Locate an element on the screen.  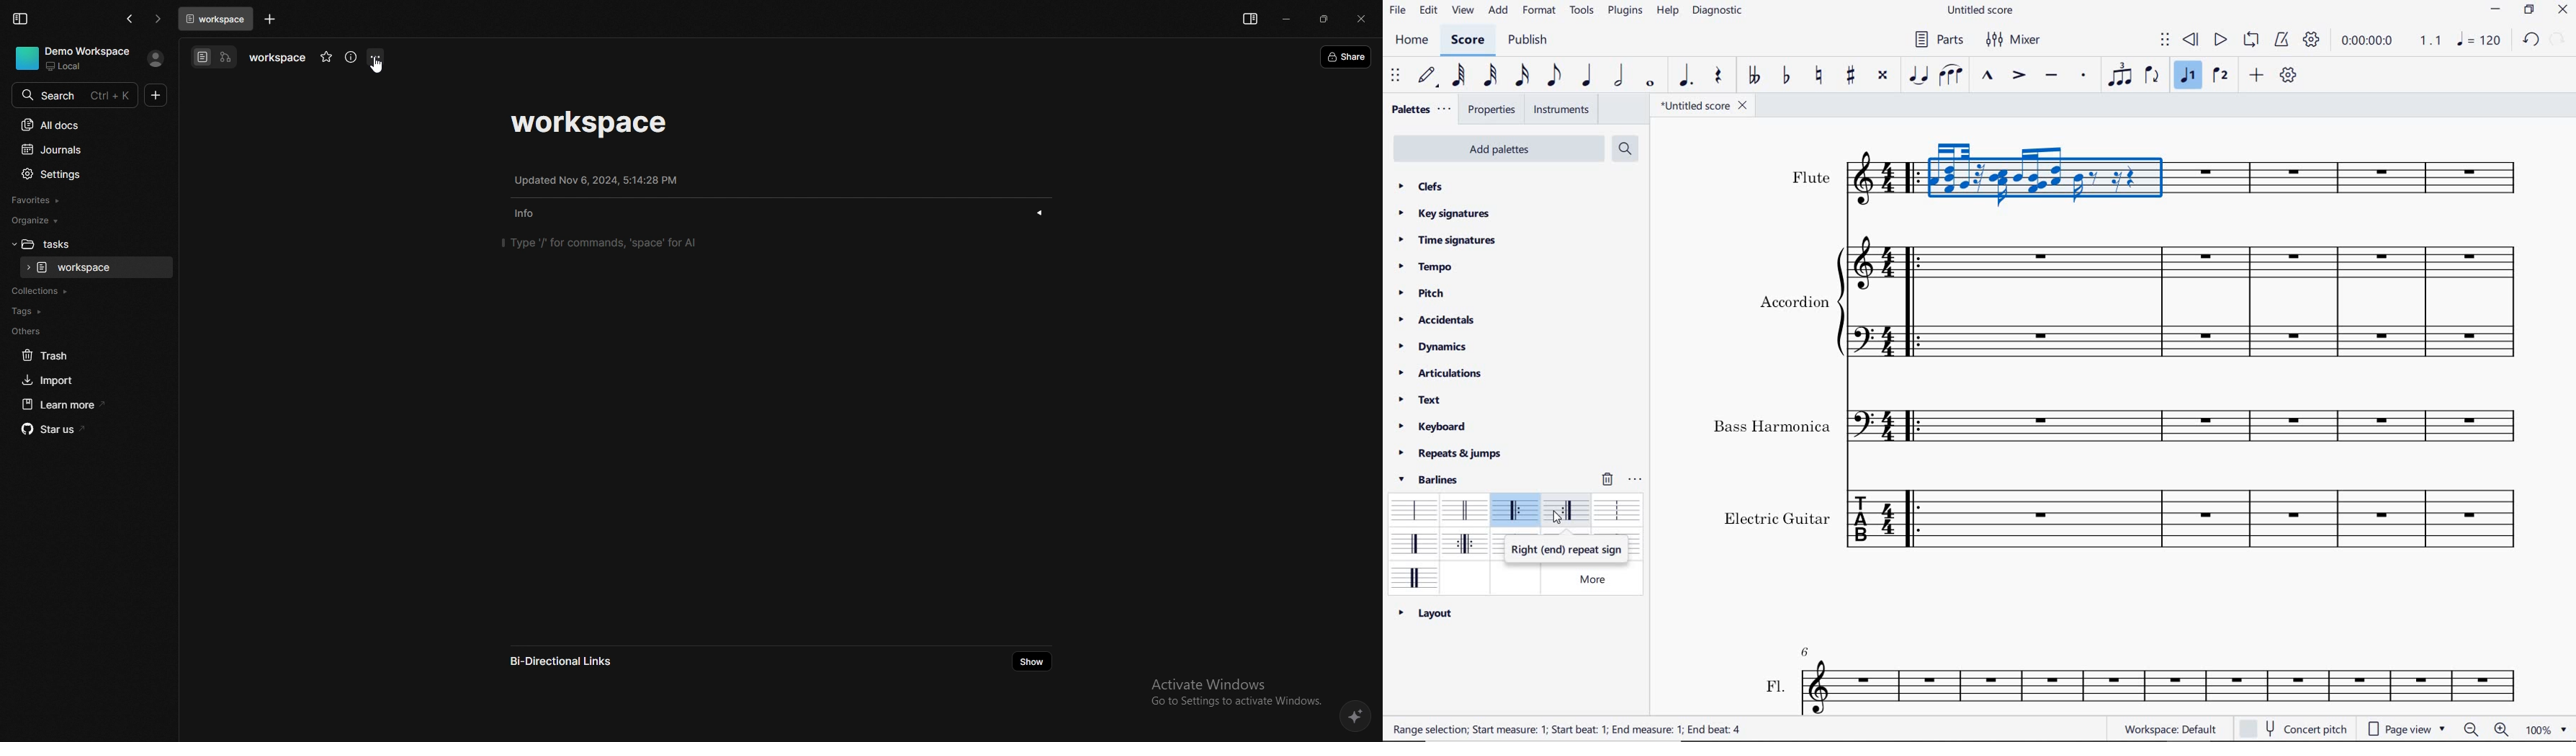
key signatures is located at coordinates (1444, 215).